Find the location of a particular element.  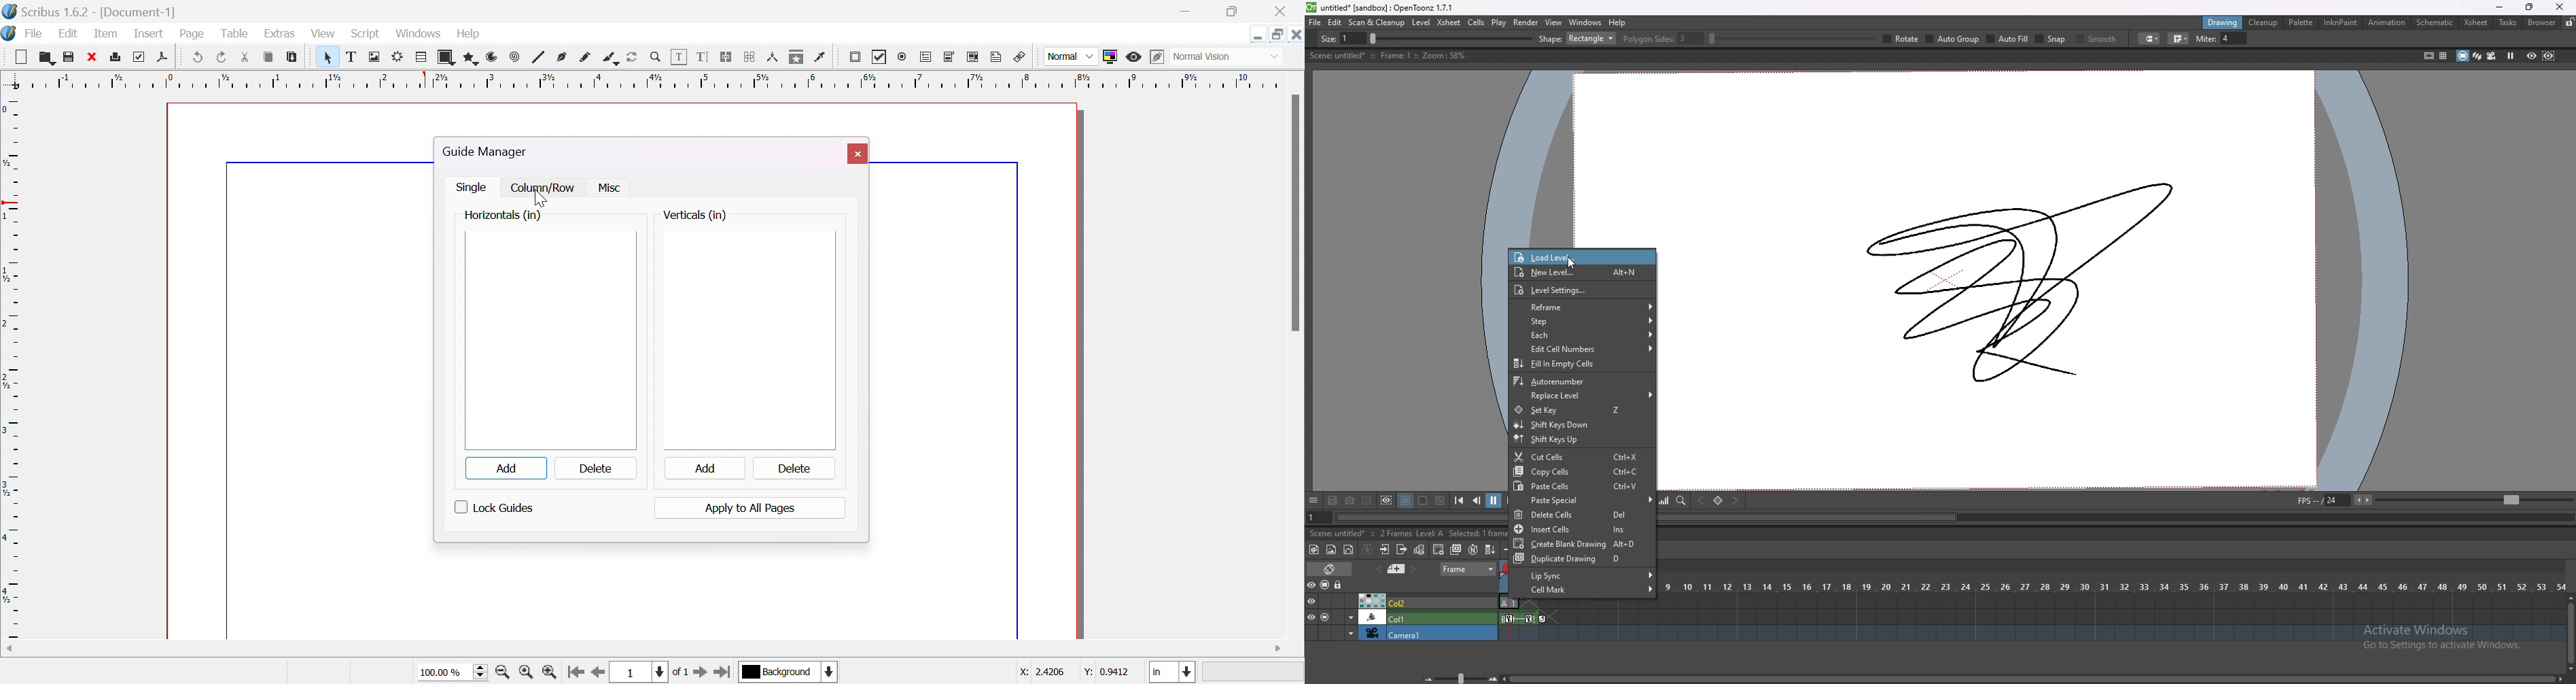

Minimize is located at coordinates (1258, 33).